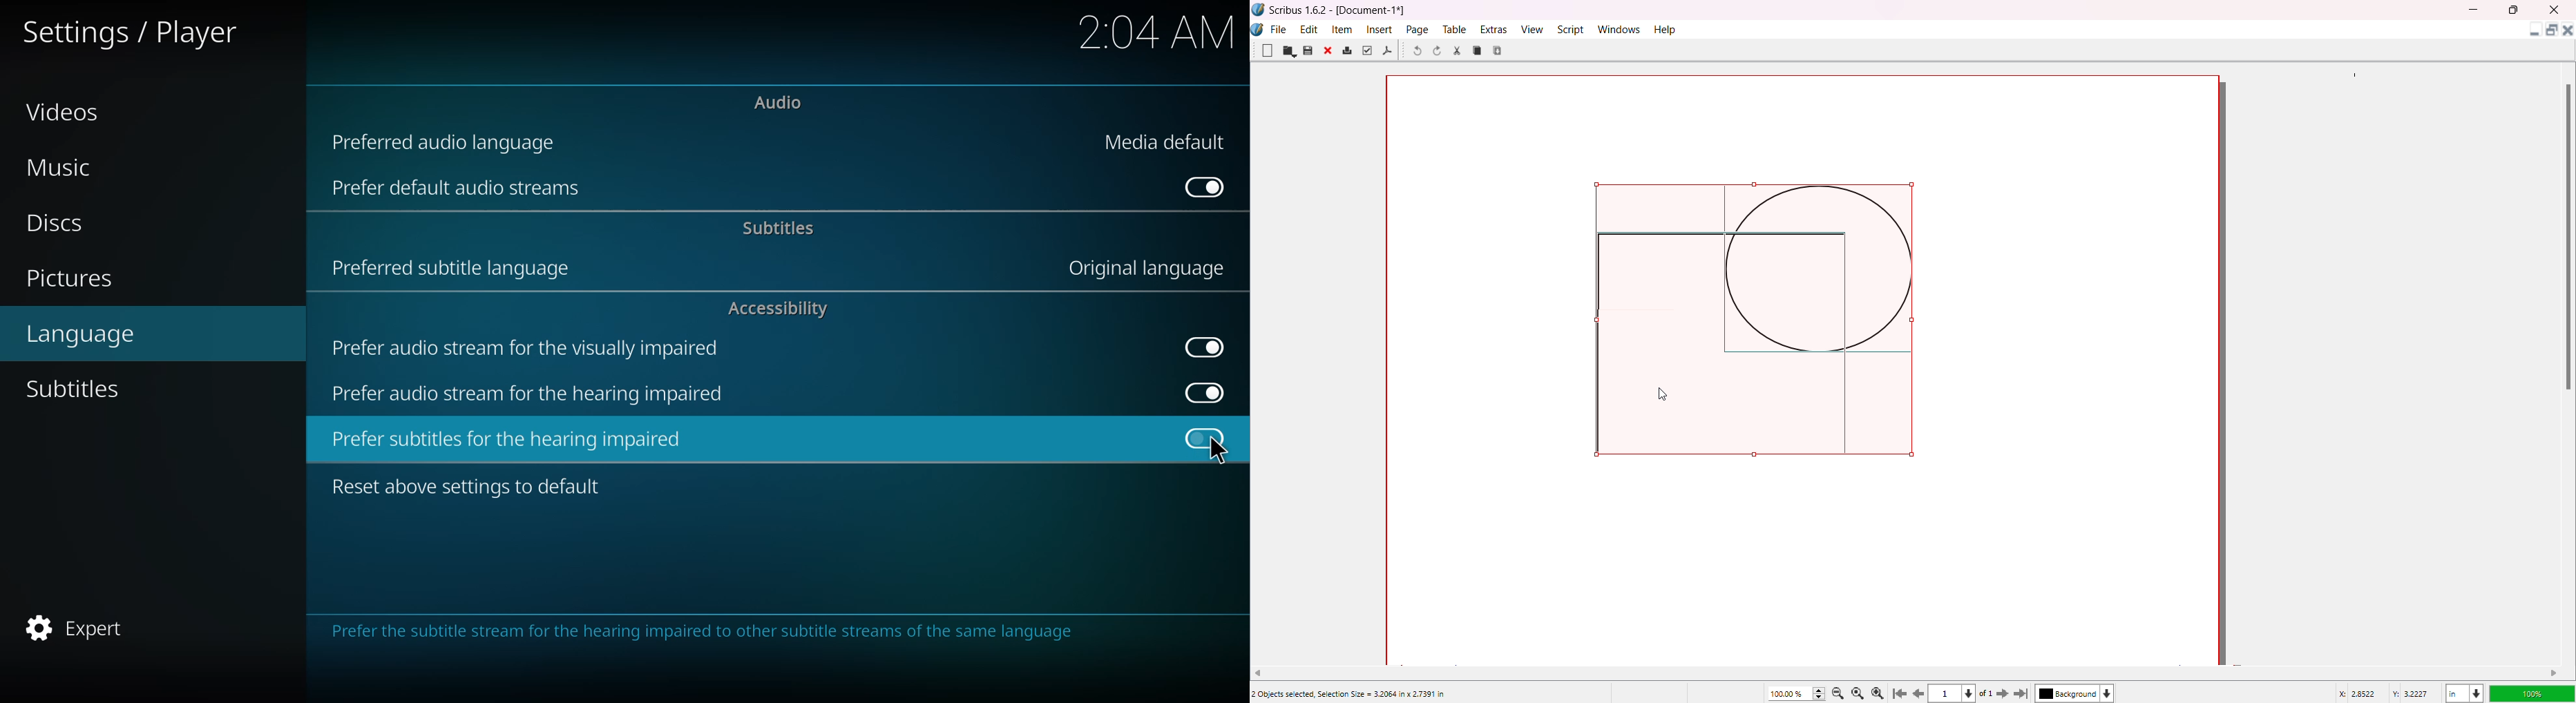 The image size is (2576, 728). I want to click on Redo, so click(1440, 52).